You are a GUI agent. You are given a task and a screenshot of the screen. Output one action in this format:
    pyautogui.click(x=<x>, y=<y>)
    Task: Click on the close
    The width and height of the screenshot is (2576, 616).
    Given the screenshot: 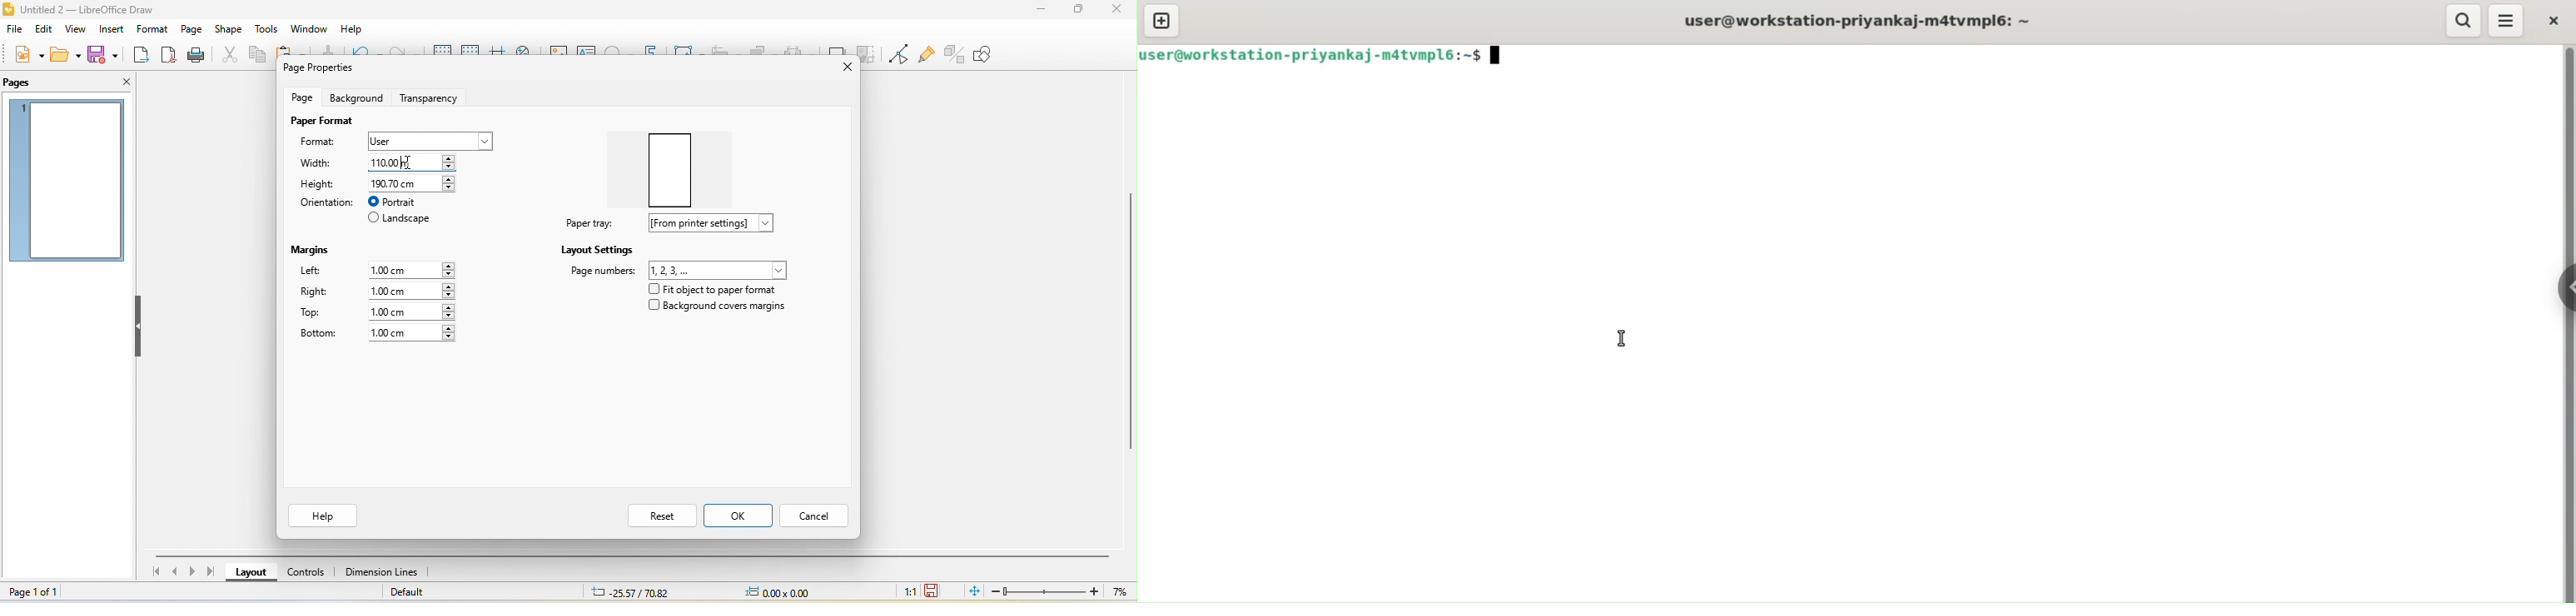 What is the action you would take?
    pyautogui.click(x=2557, y=21)
    